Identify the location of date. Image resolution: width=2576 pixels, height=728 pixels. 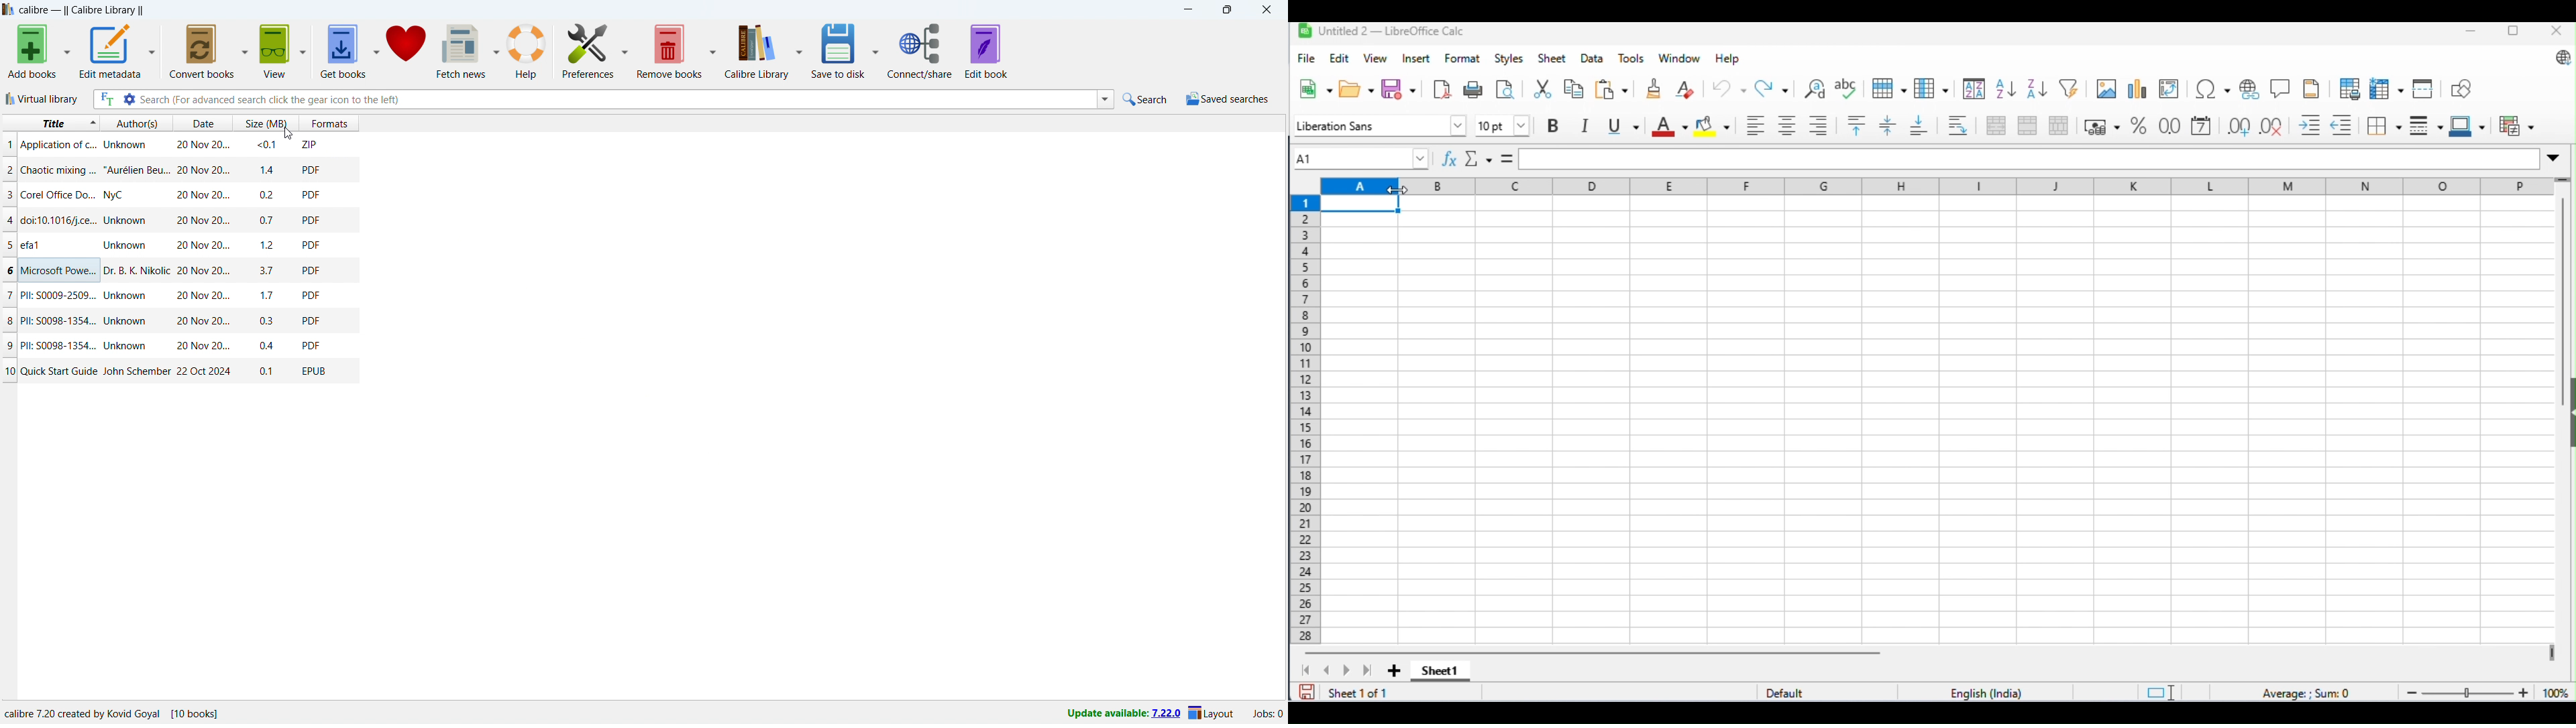
(201, 170).